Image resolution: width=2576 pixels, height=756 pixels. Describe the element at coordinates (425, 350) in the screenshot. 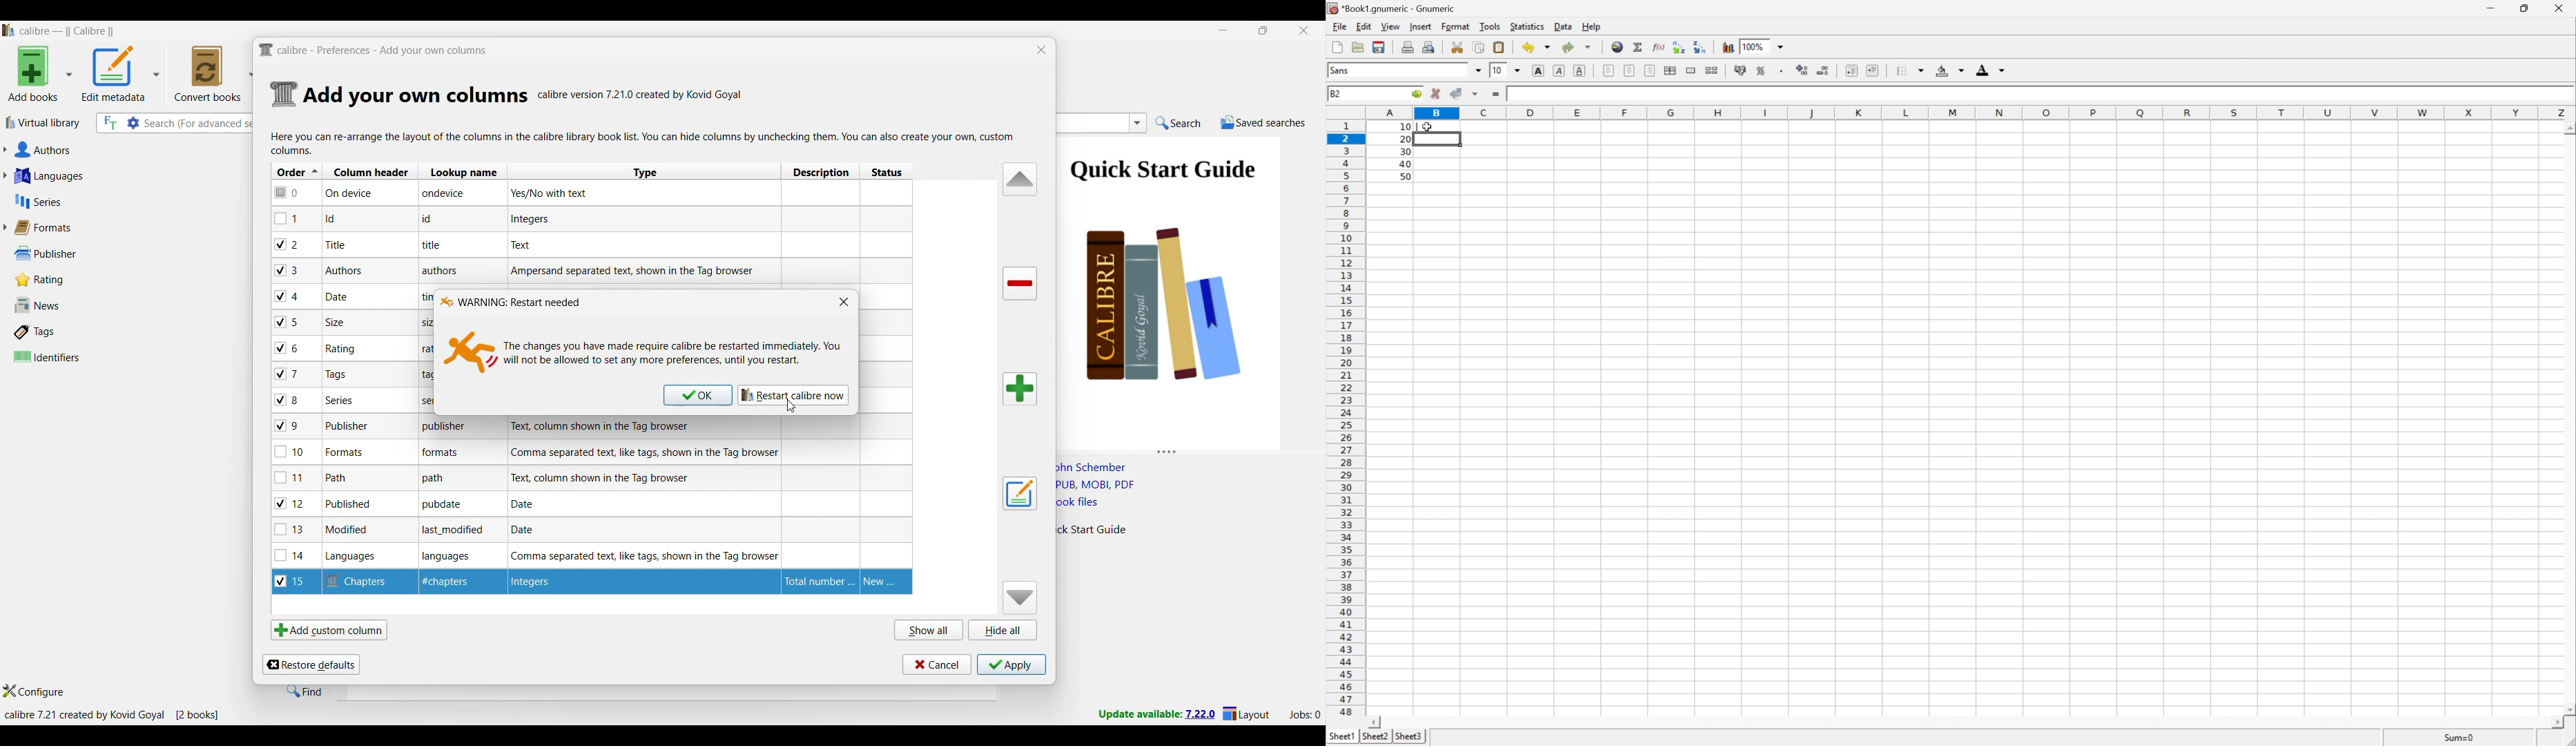

I see `note` at that location.